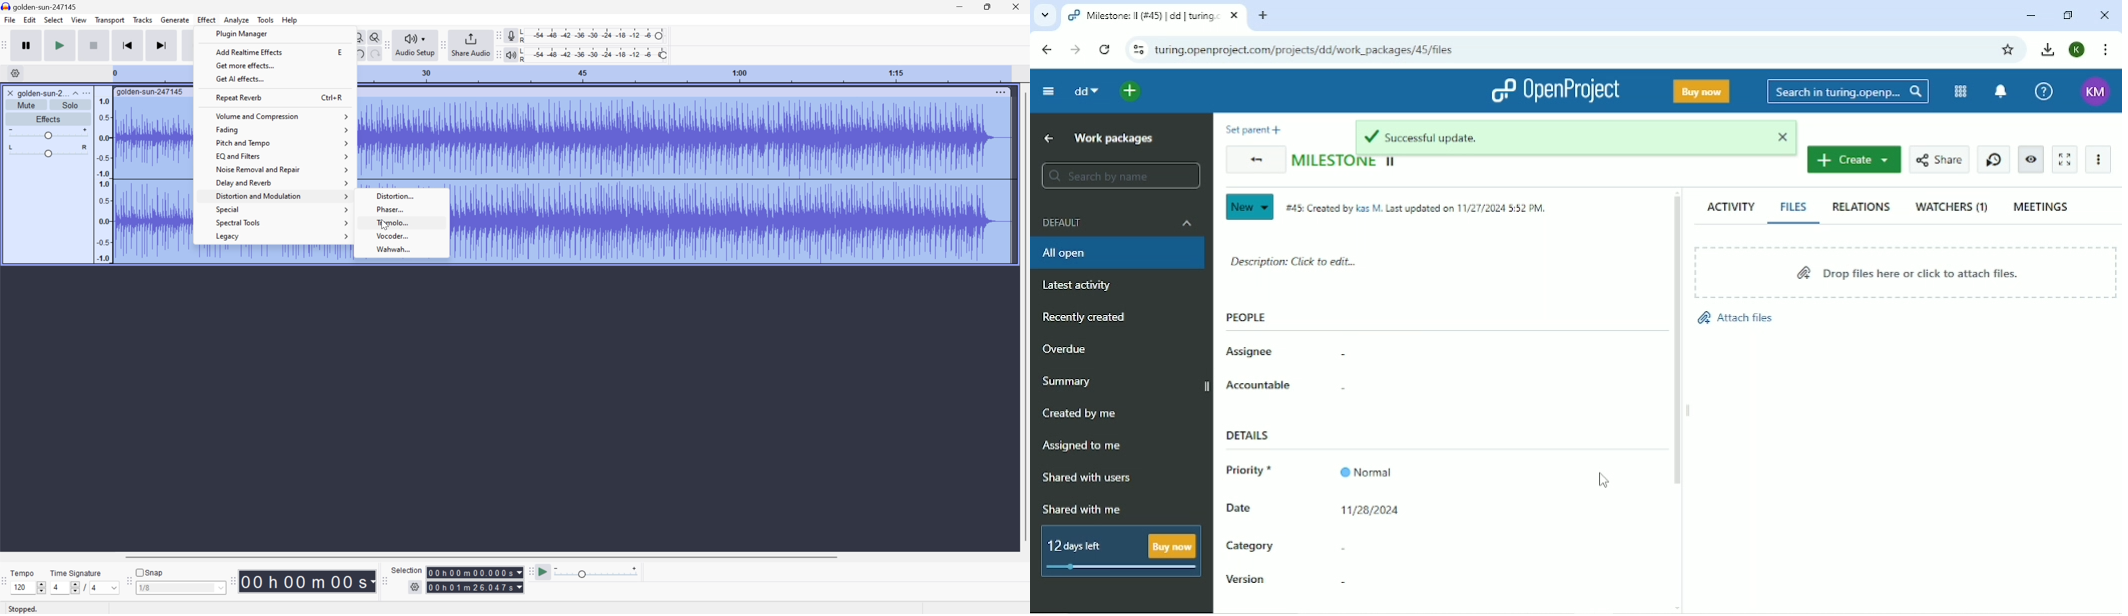 Image resolution: width=2128 pixels, height=616 pixels. Describe the element at coordinates (386, 225) in the screenshot. I see `Cursor` at that location.